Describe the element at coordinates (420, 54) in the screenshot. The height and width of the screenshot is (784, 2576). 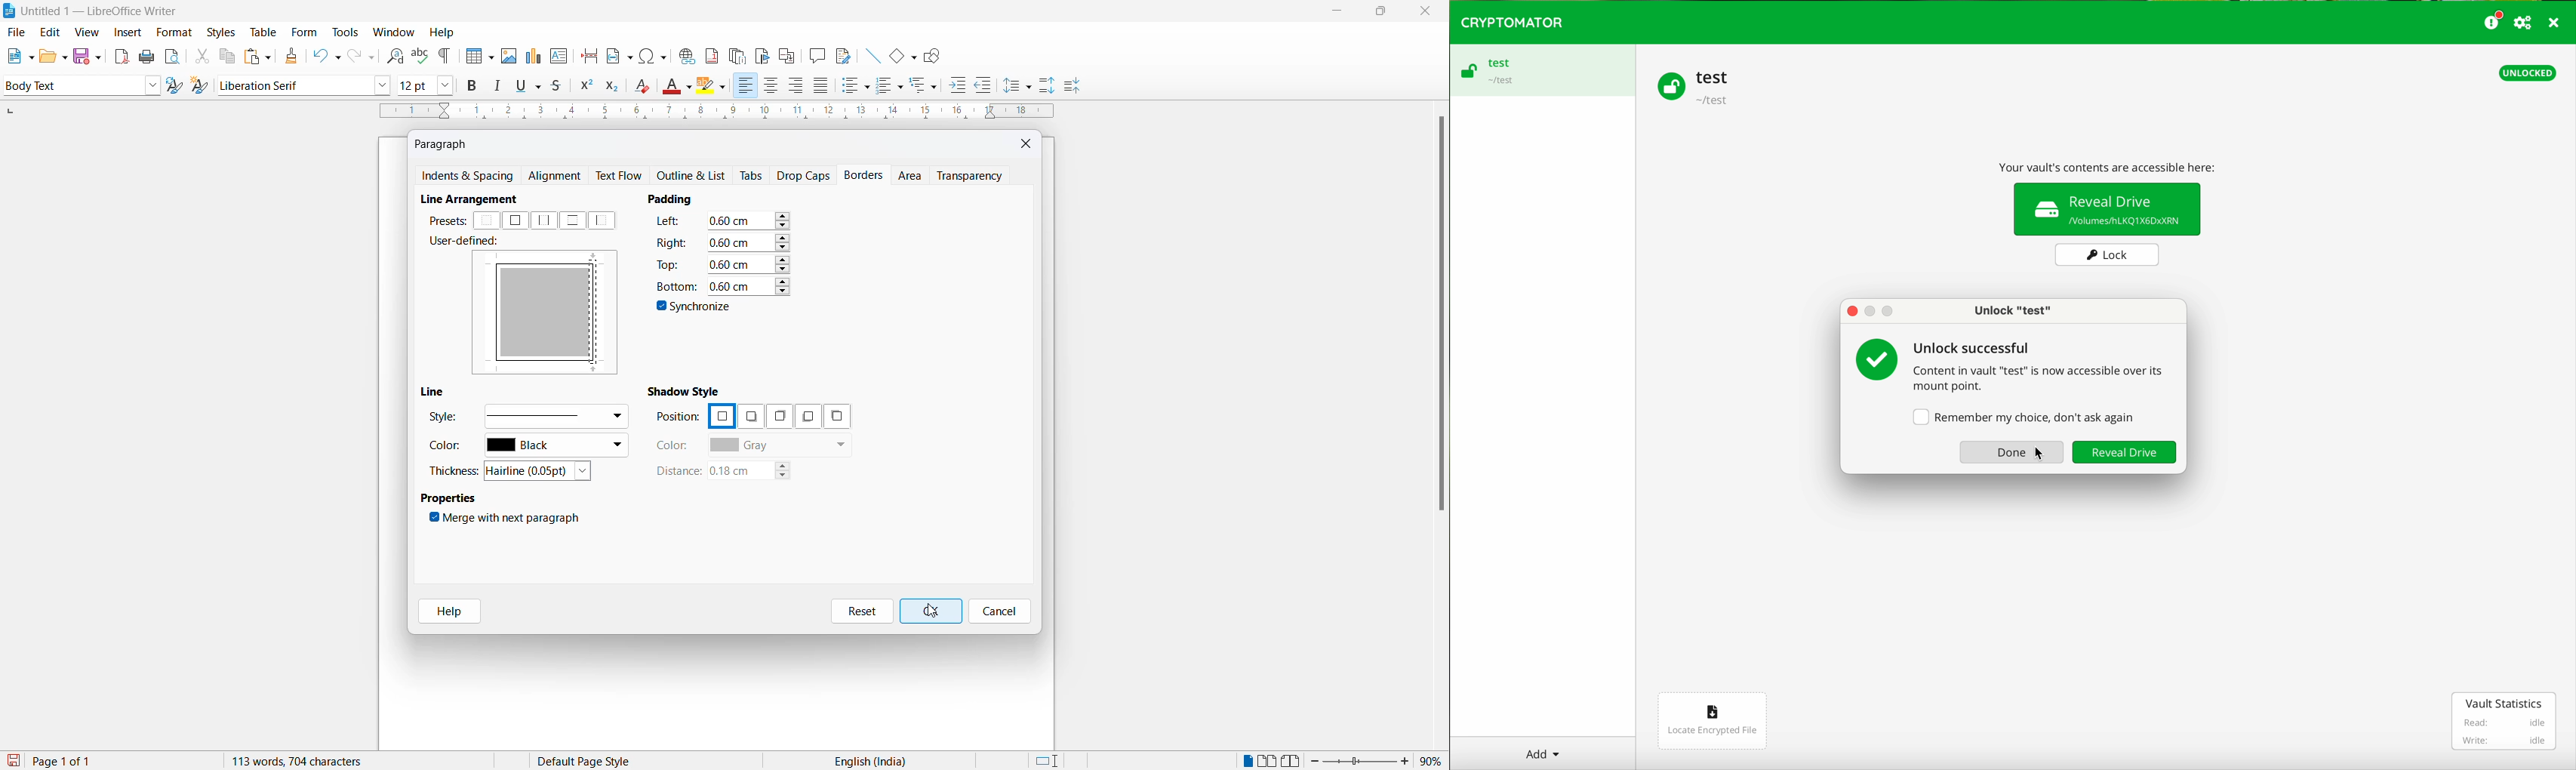
I see `spellings` at that location.